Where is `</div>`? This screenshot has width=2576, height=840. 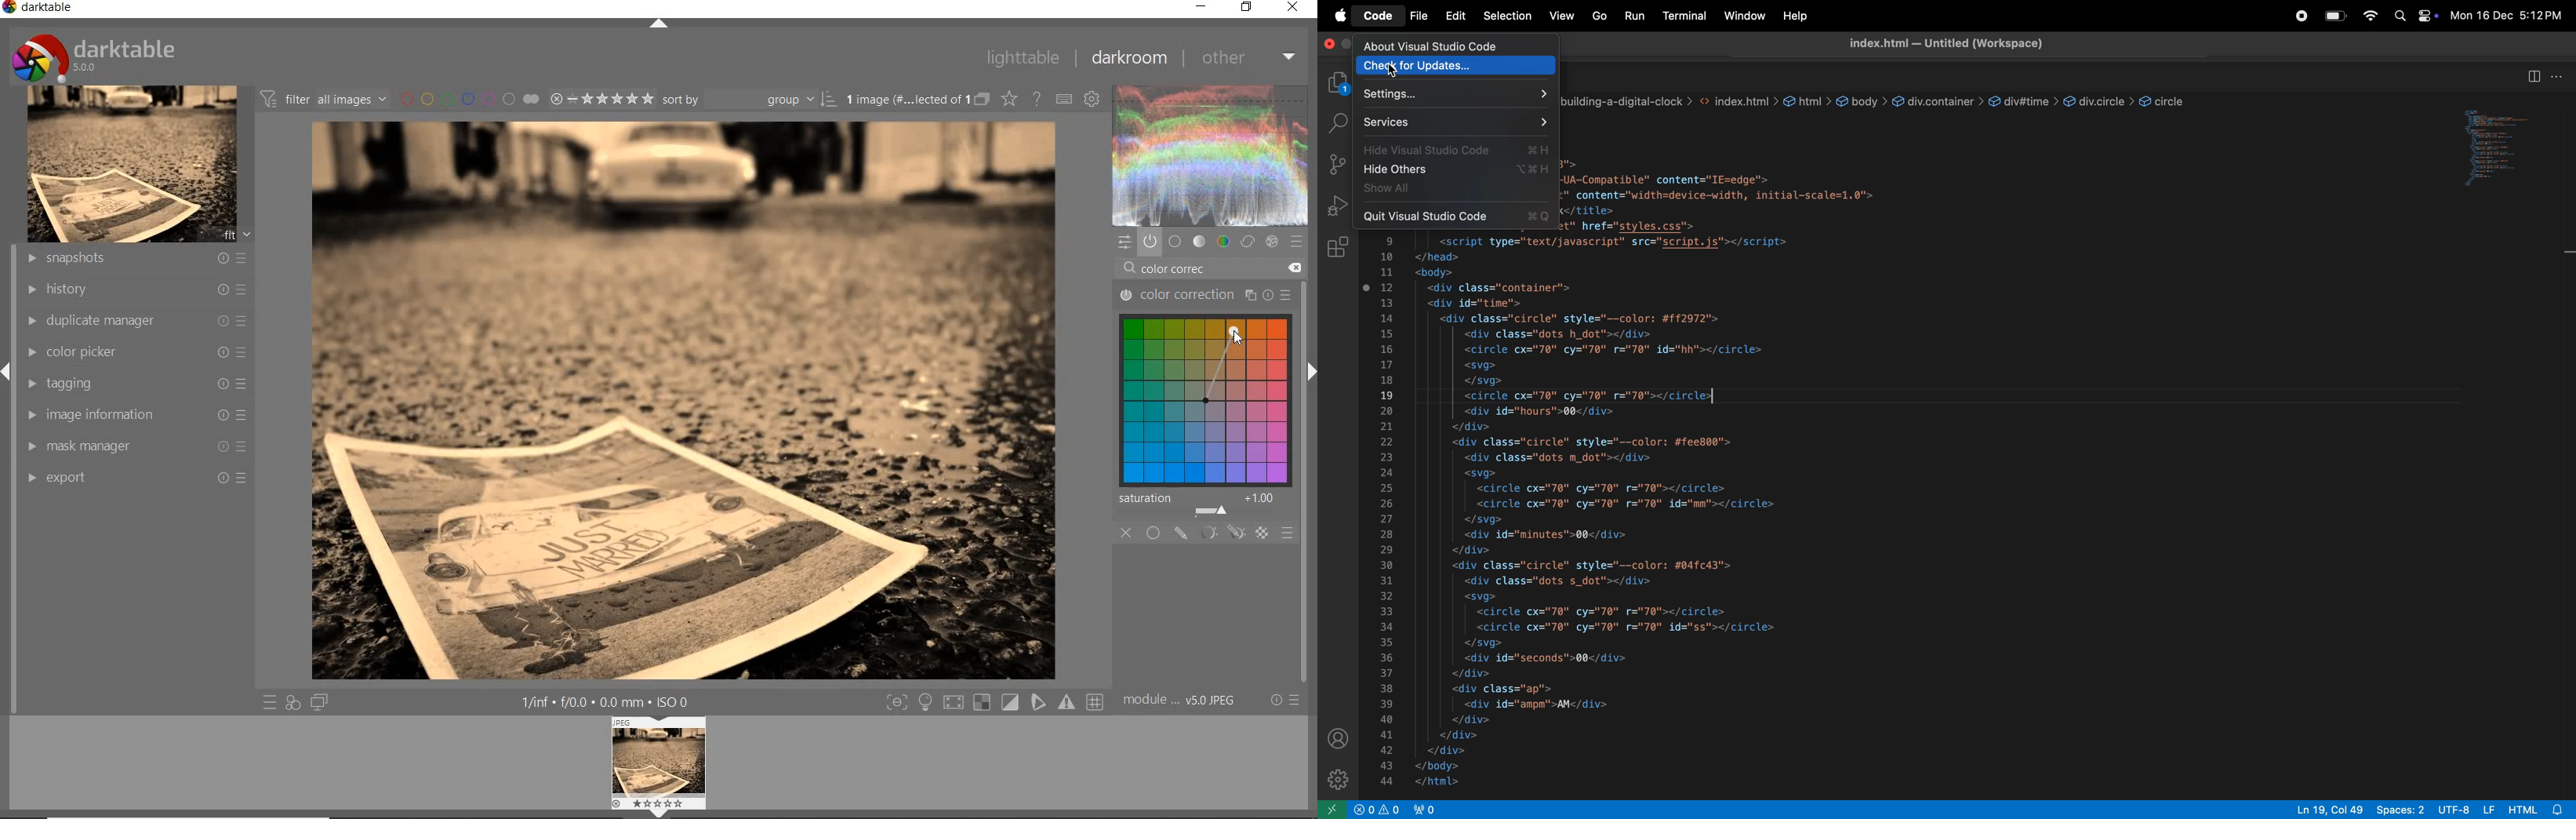 </div> is located at coordinates (1472, 675).